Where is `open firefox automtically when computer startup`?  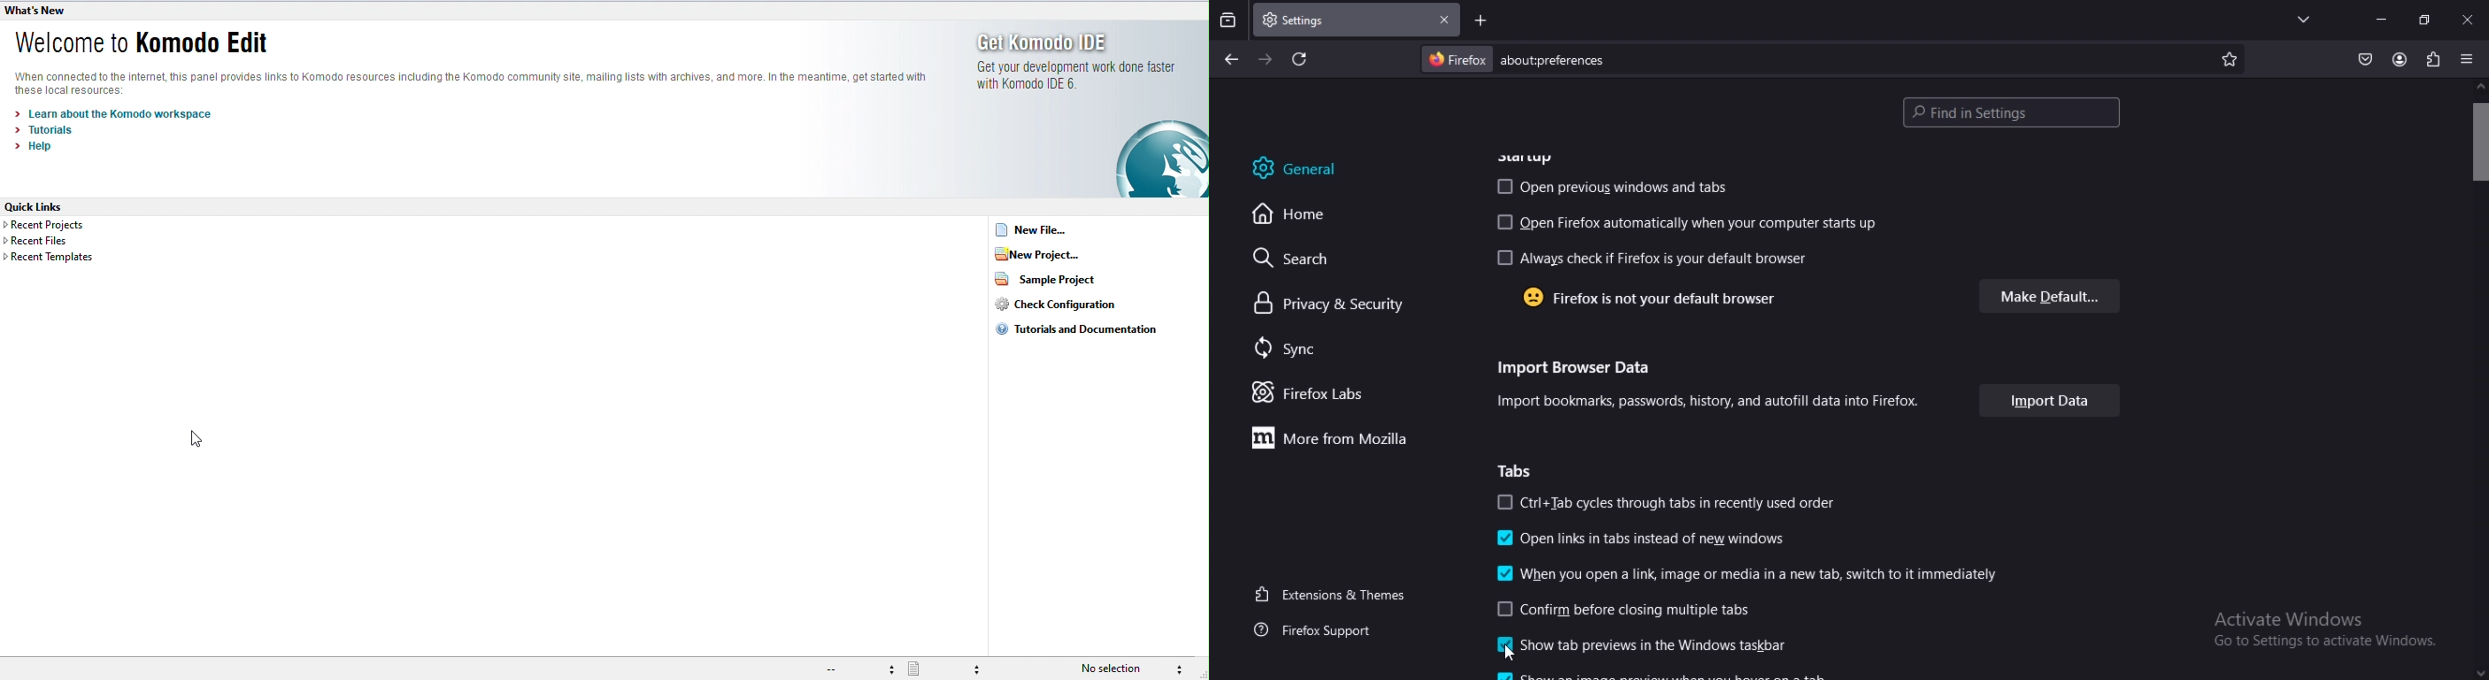 open firefox automtically when computer startup is located at coordinates (1687, 221).